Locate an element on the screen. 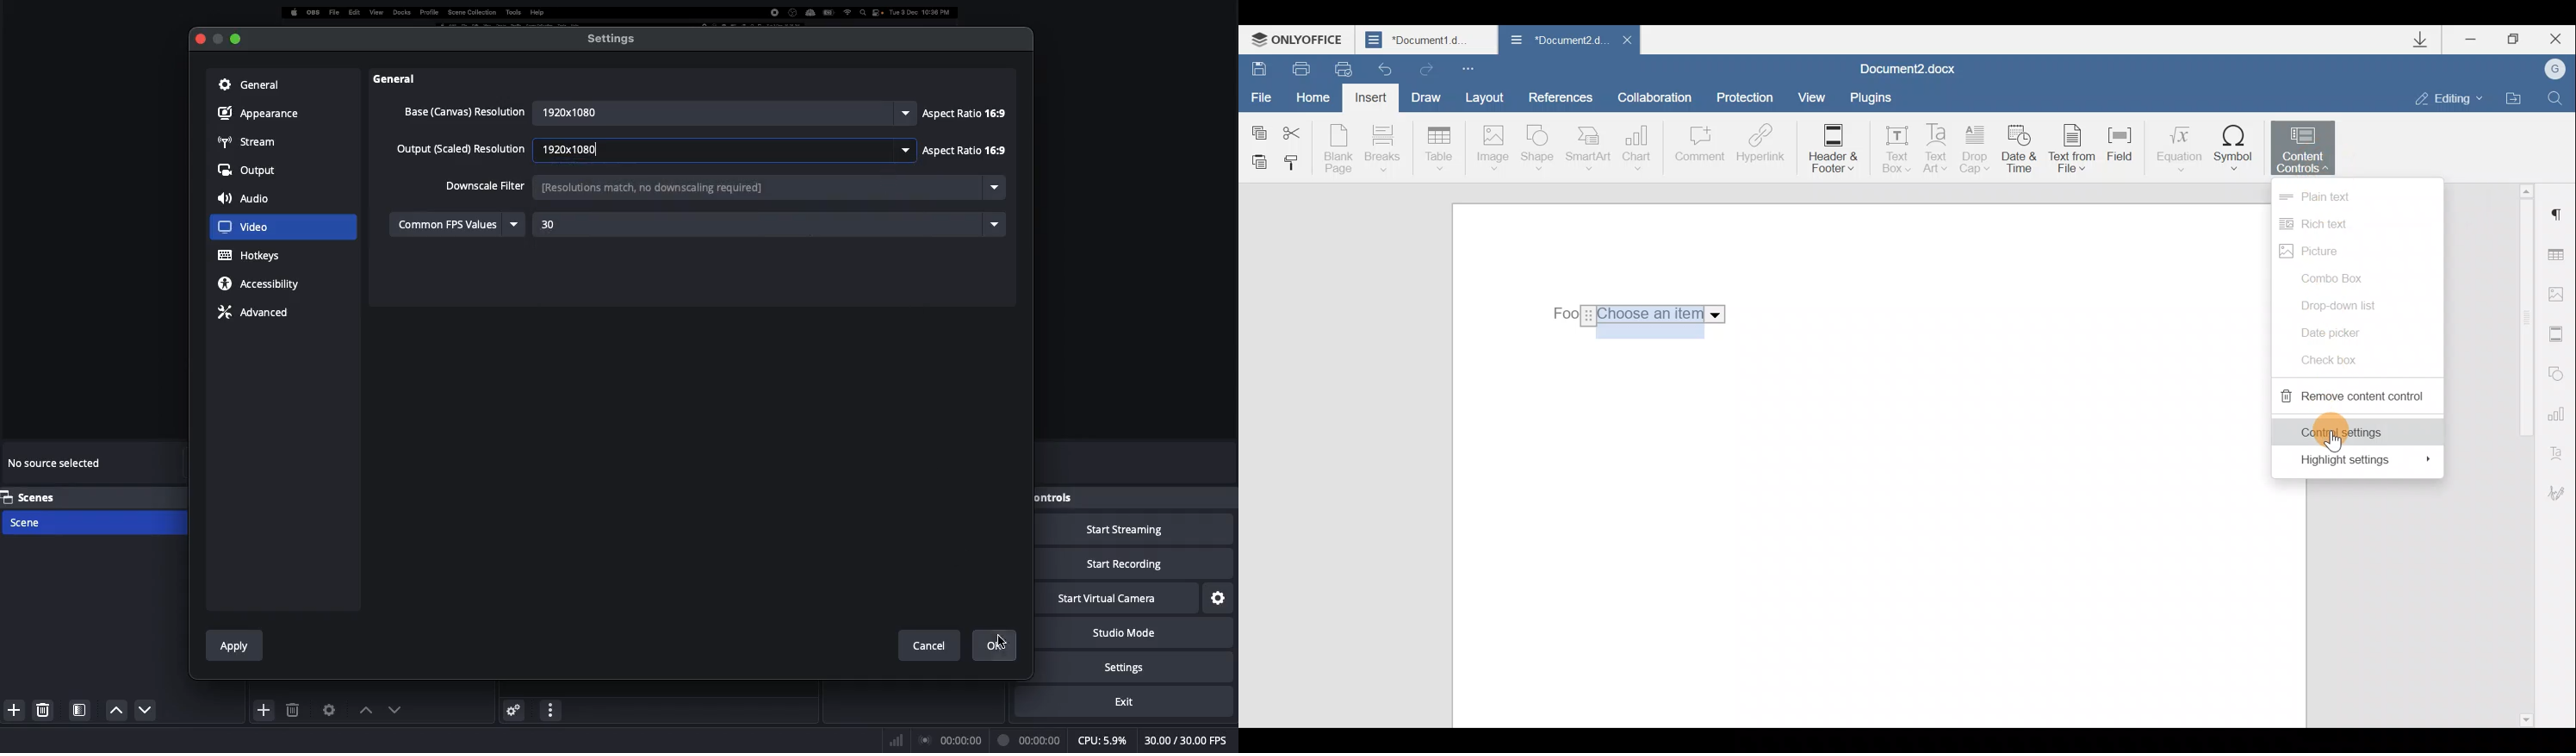  Settings is located at coordinates (612, 38).